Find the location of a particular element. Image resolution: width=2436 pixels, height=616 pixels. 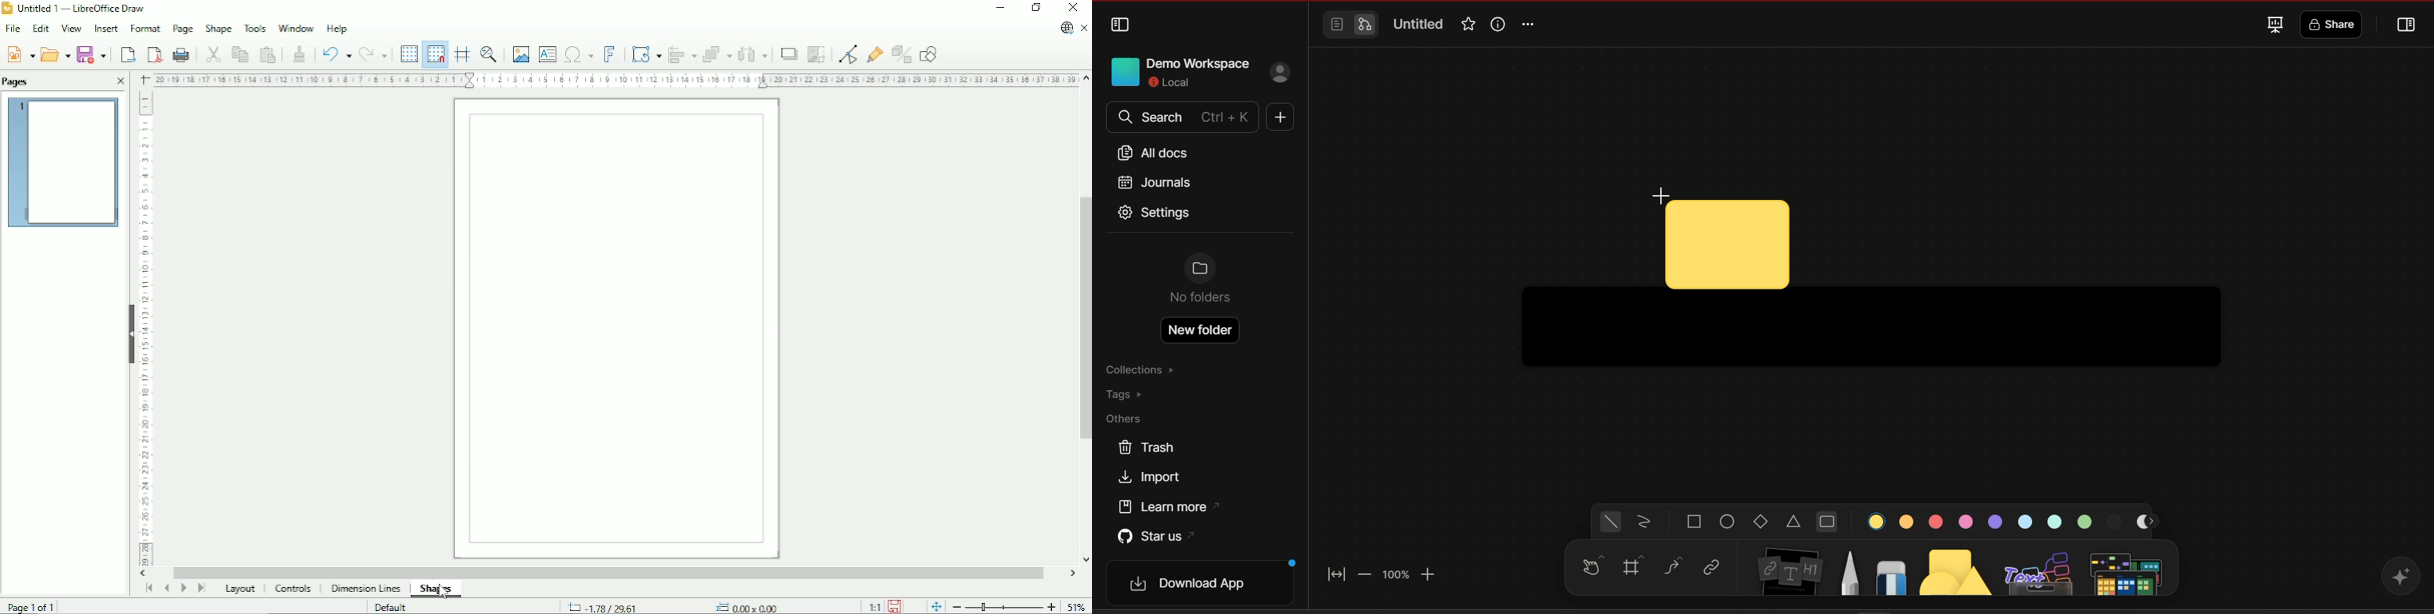

Show draw functions is located at coordinates (930, 54).